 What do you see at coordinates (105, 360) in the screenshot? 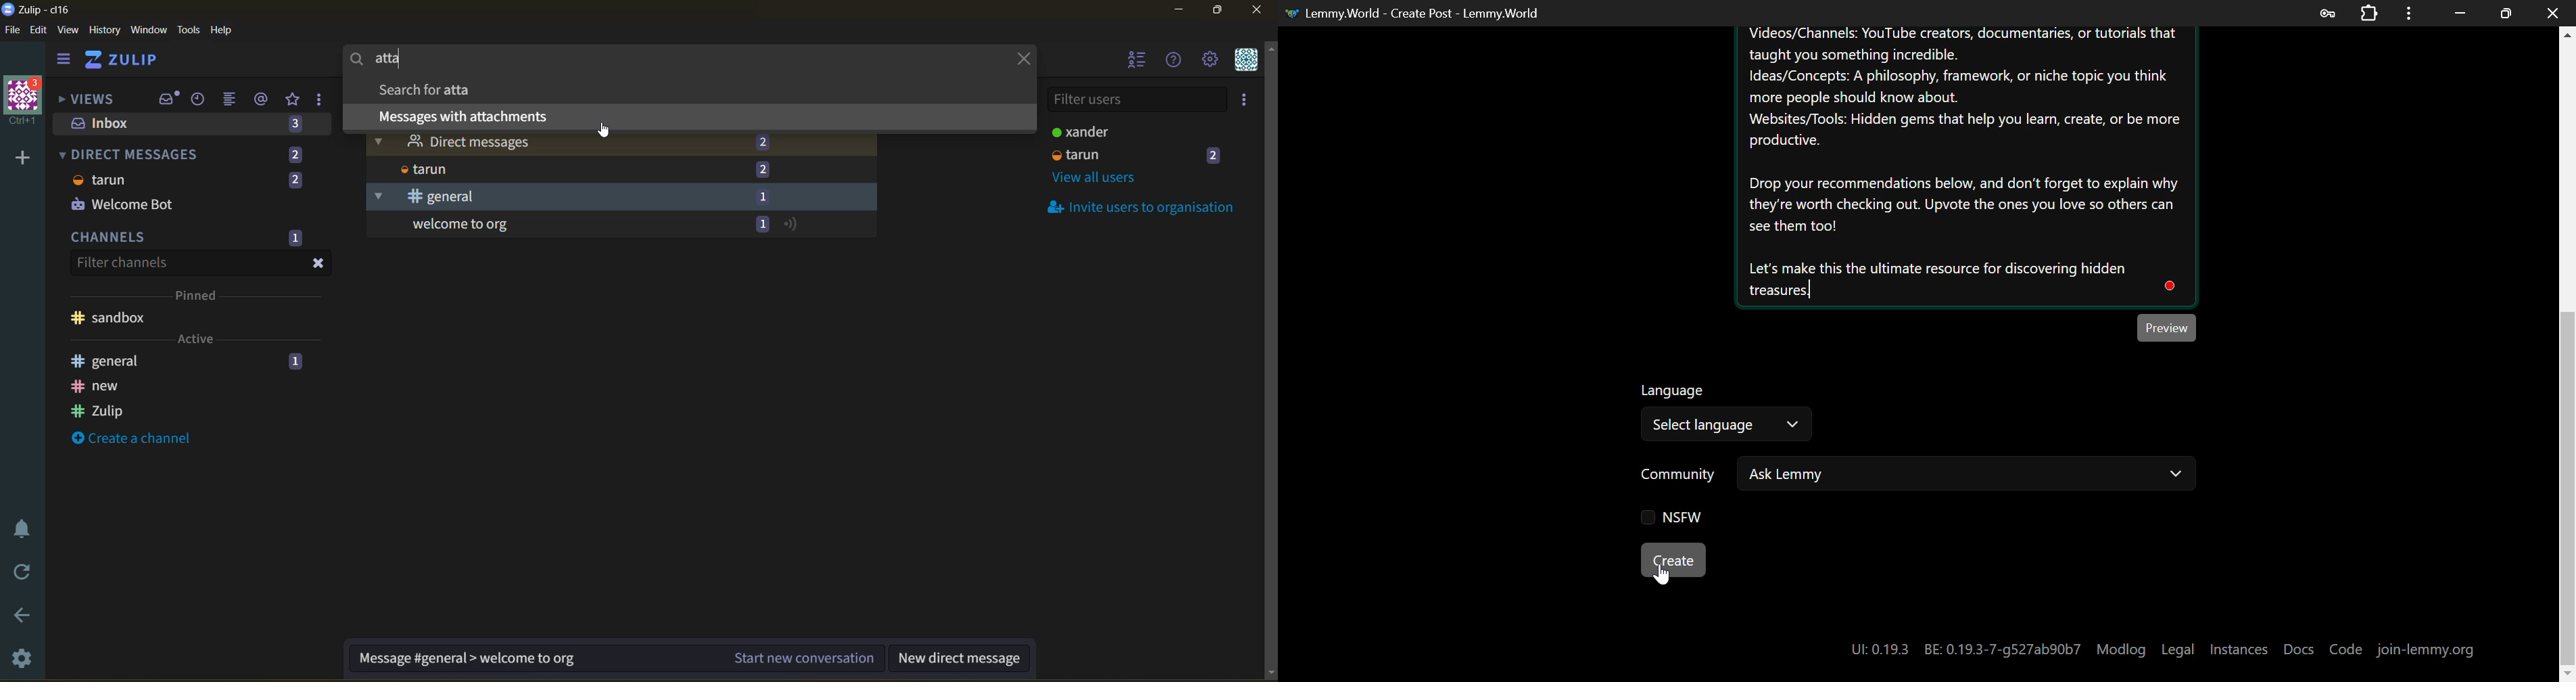
I see `# general` at bounding box center [105, 360].